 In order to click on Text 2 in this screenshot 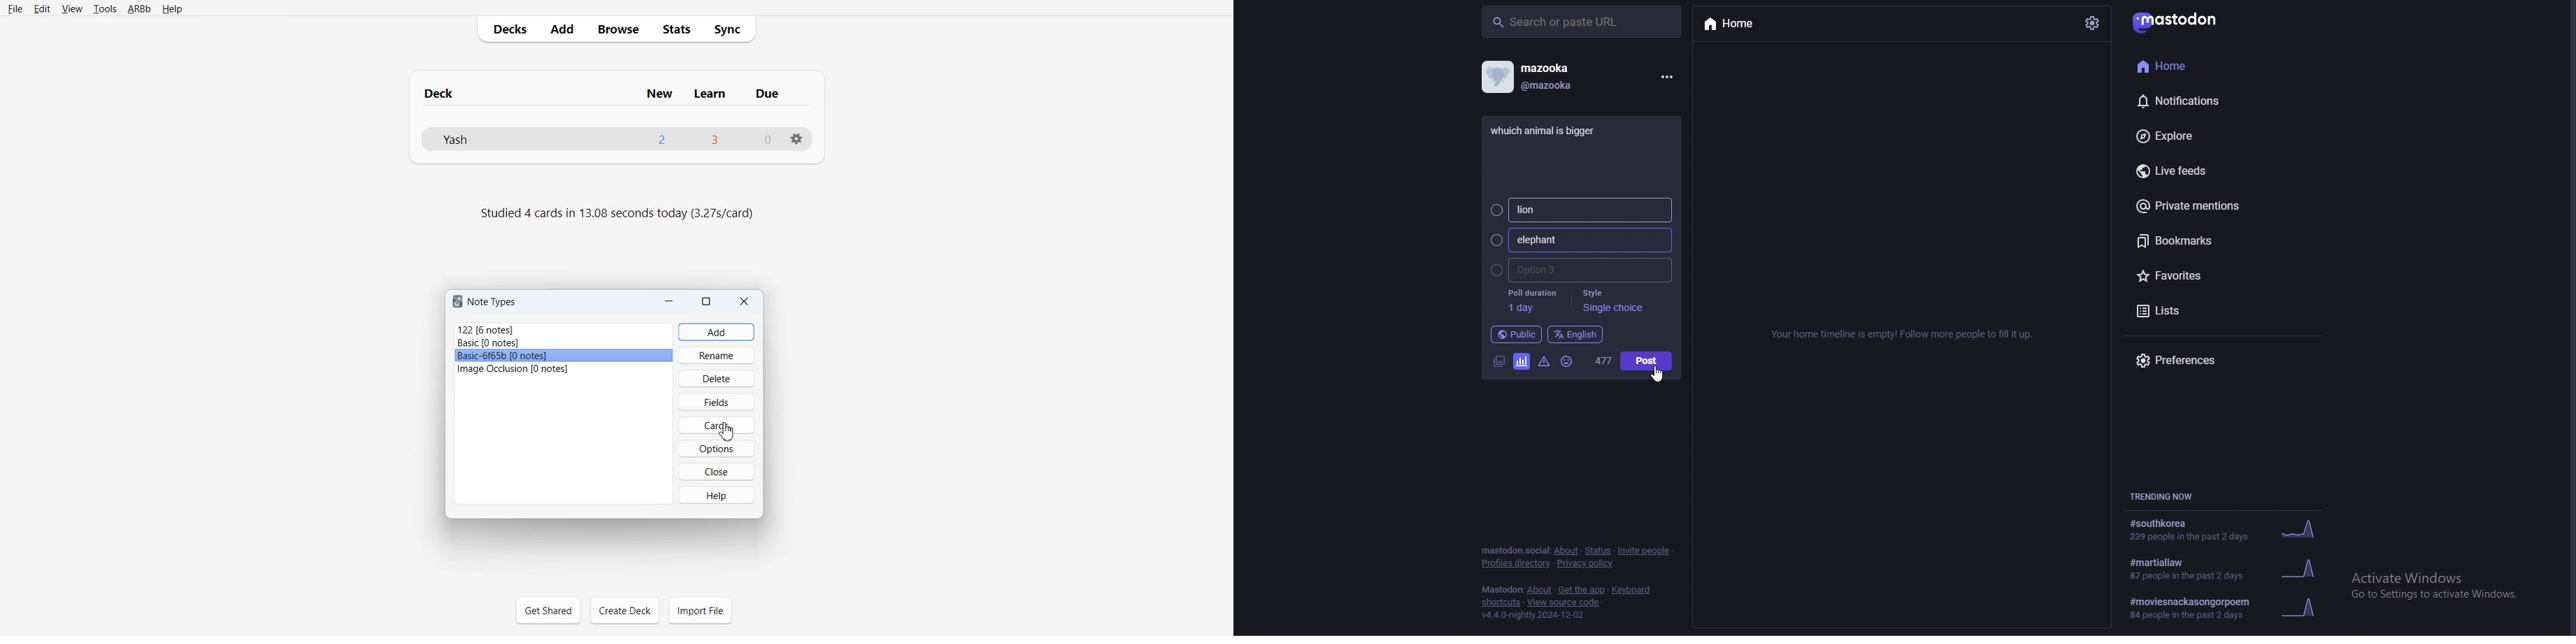, I will do `click(616, 215)`.